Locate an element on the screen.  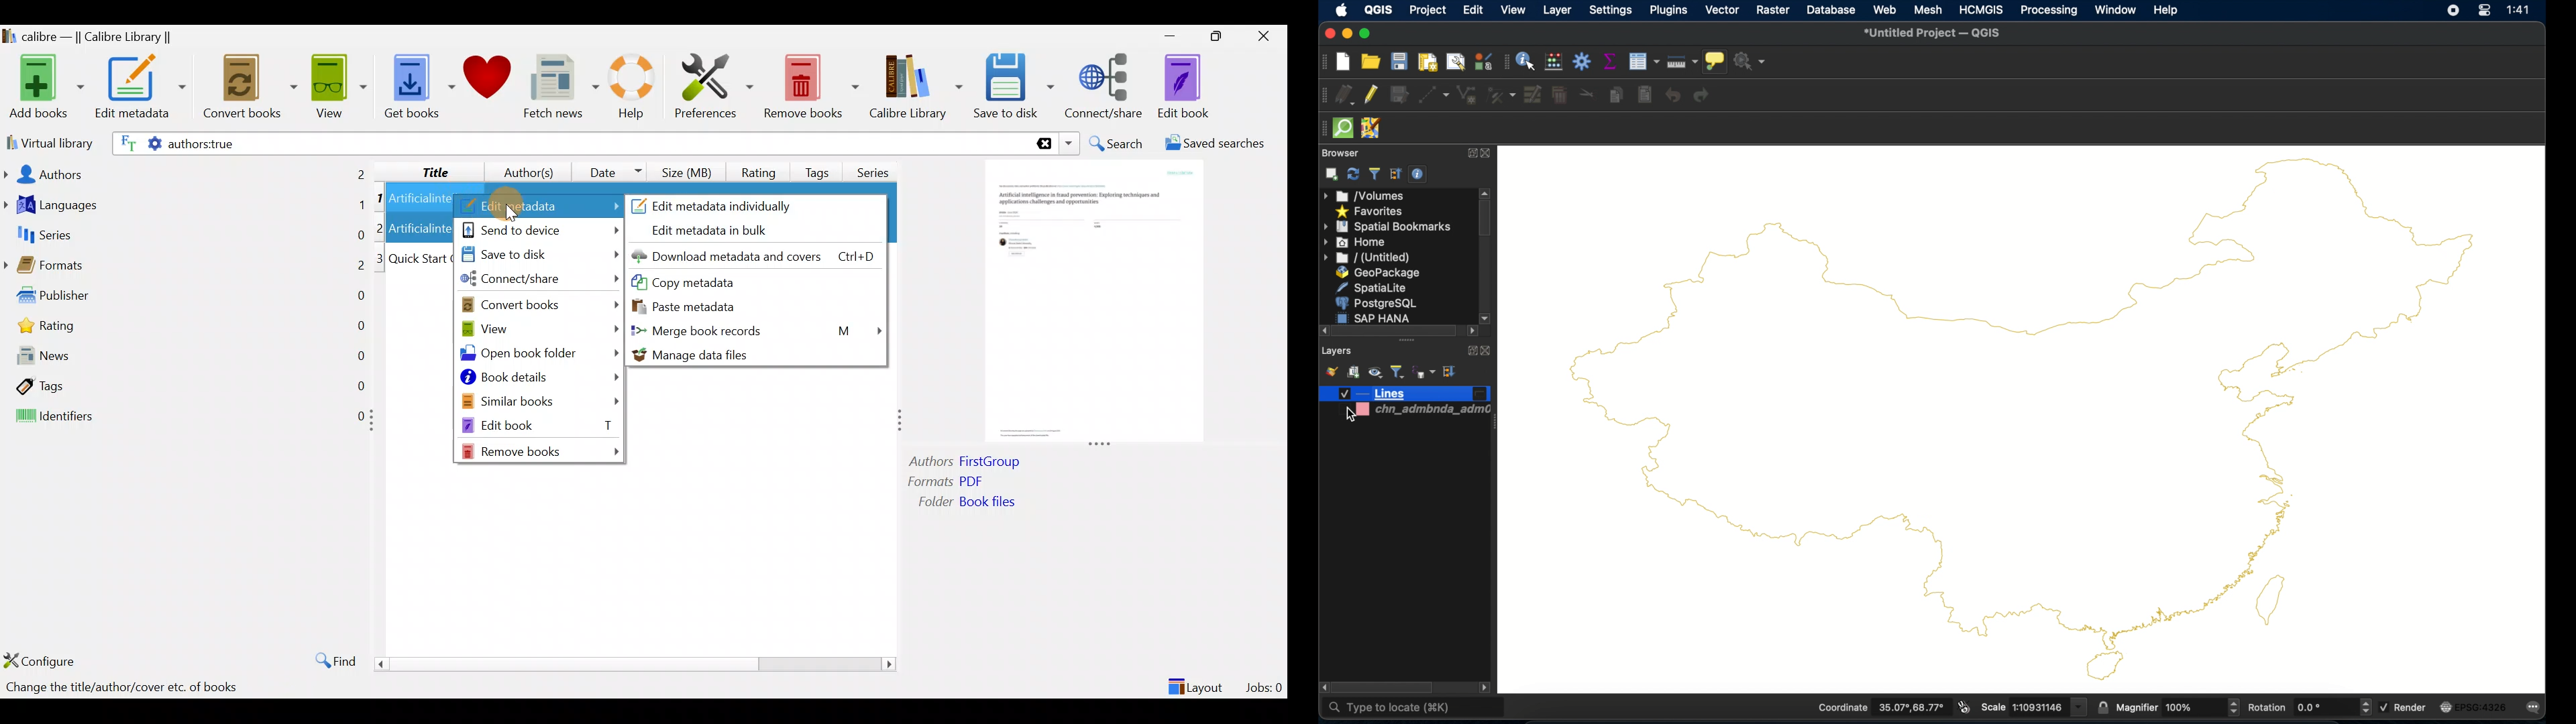
coordinate is located at coordinates (1880, 707).